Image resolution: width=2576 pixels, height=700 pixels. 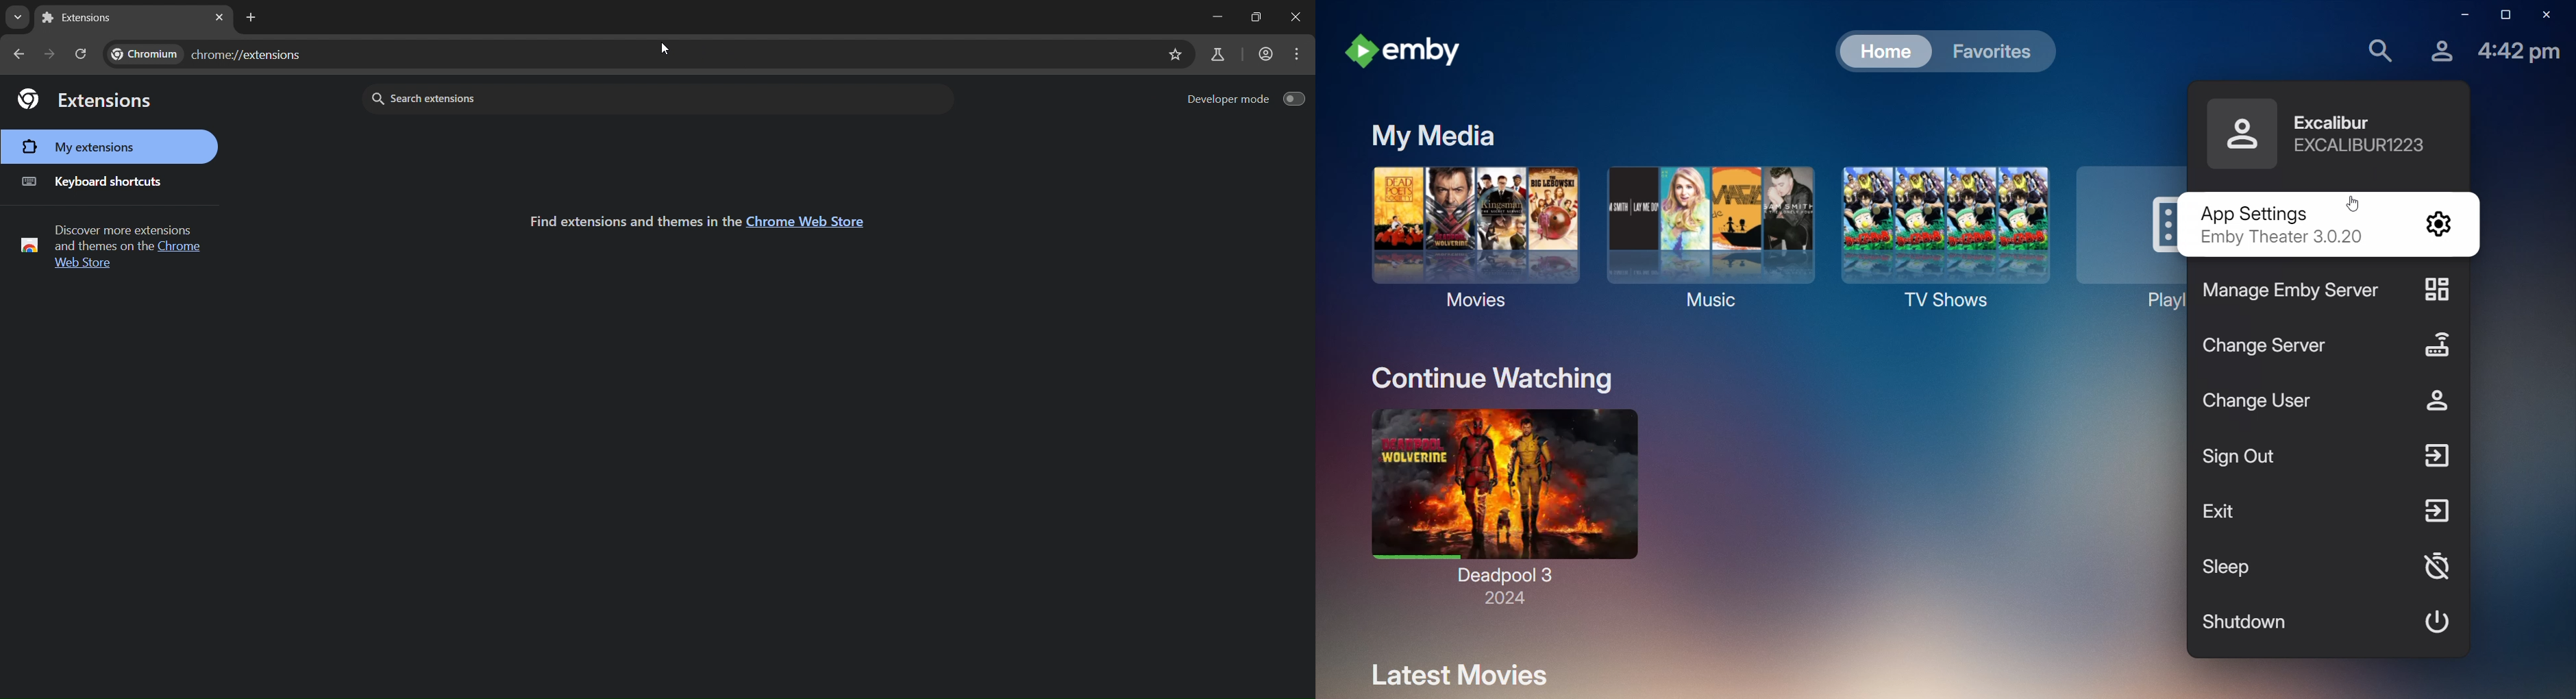 I want to click on App Settings, so click(x=2326, y=226).